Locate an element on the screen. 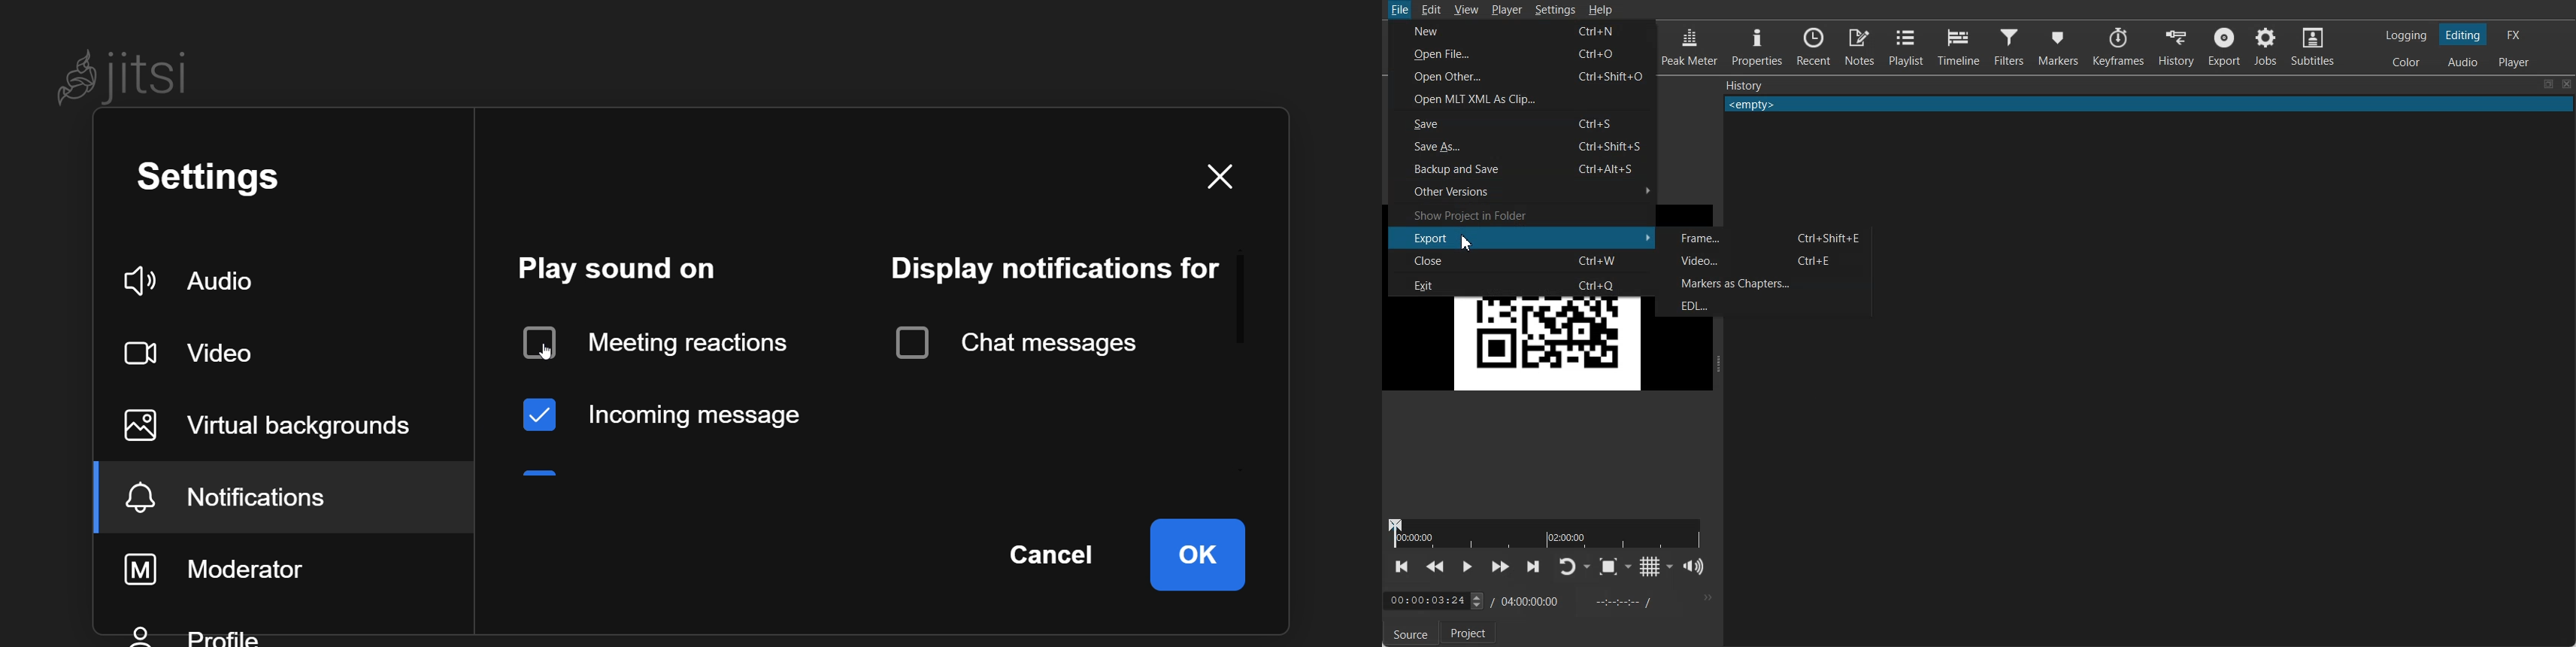 Image resolution: width=2576 pixels, height=672 pixels. Toggle player lopping is located at coordinates (1566, 566).